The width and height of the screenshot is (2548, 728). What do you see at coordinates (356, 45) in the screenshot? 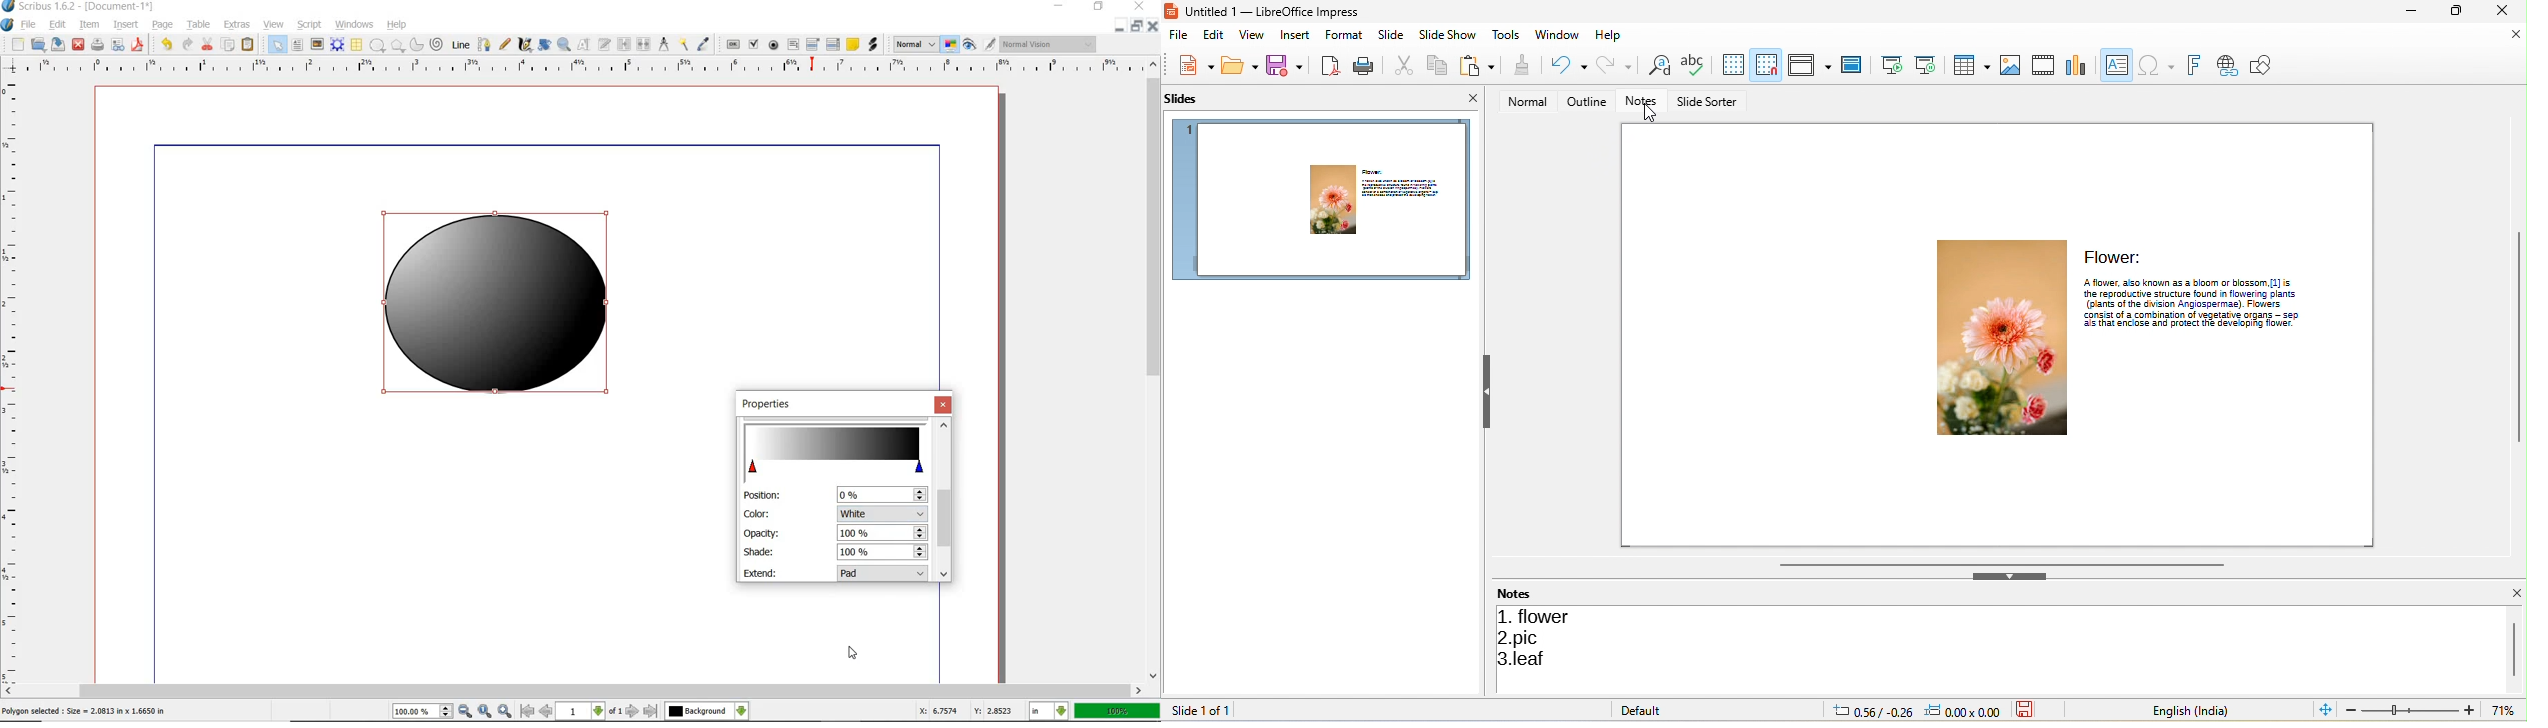
I see `TABLE` at bounding box center [356, 45].